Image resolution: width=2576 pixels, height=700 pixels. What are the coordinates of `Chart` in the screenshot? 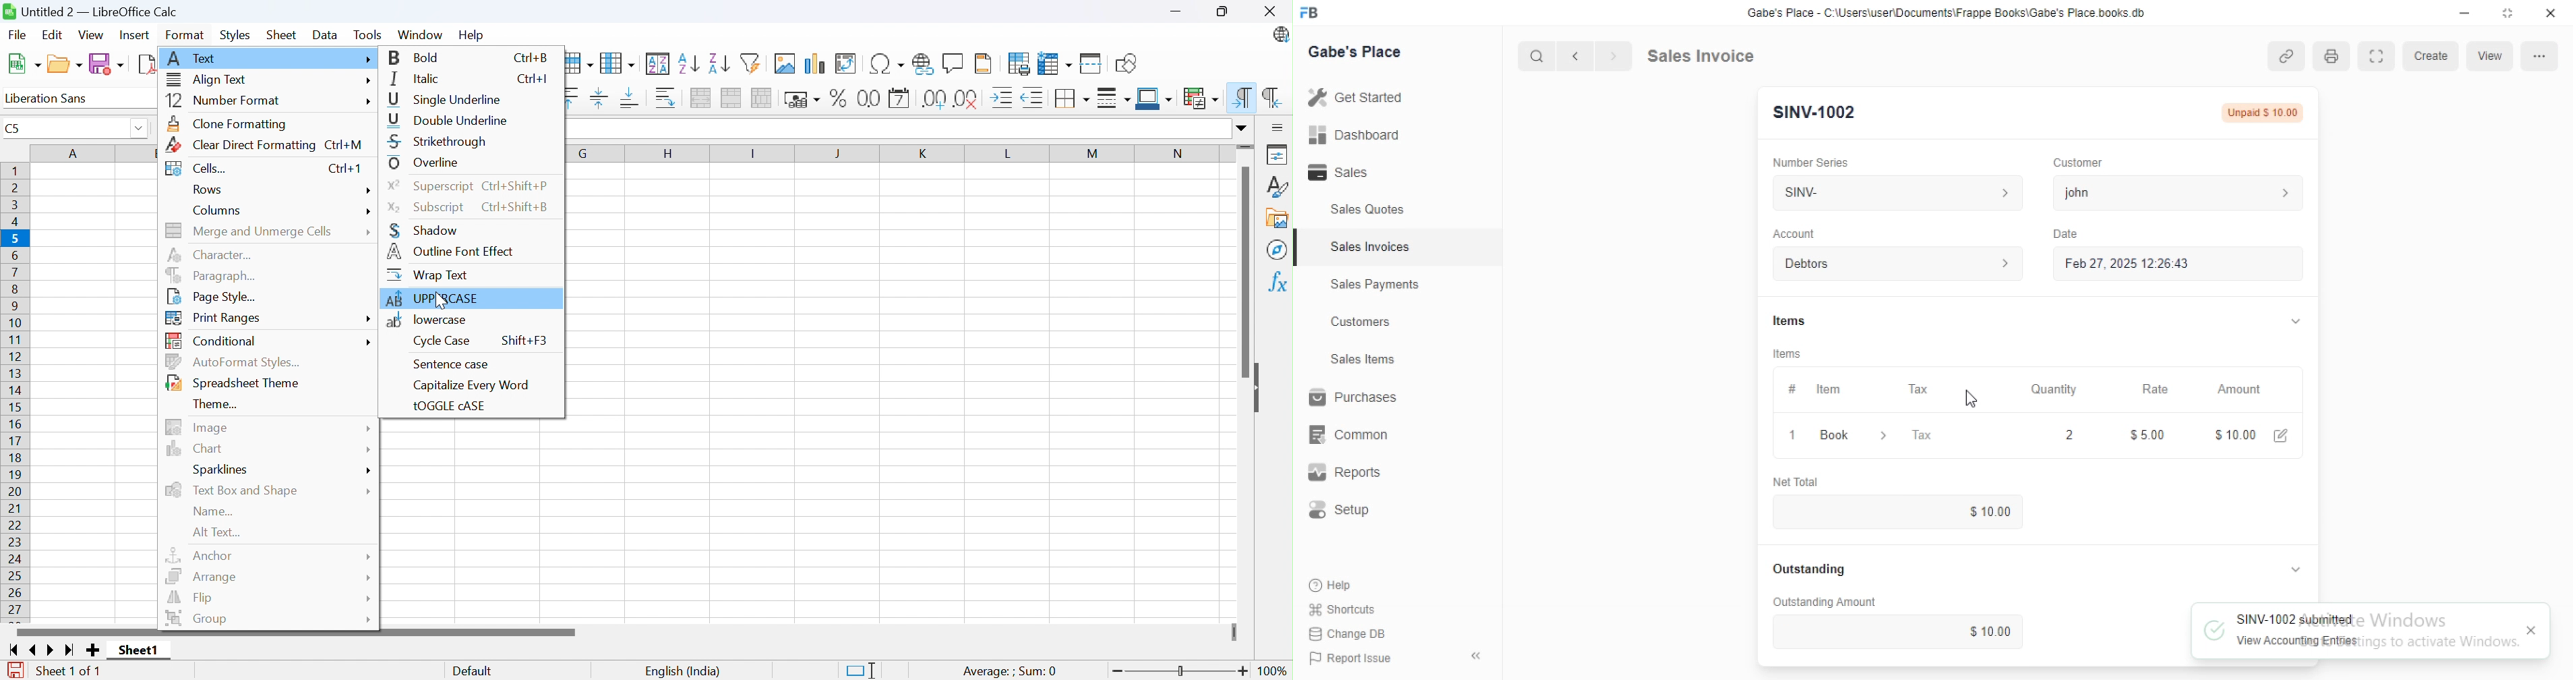 It's located at (196, 449).